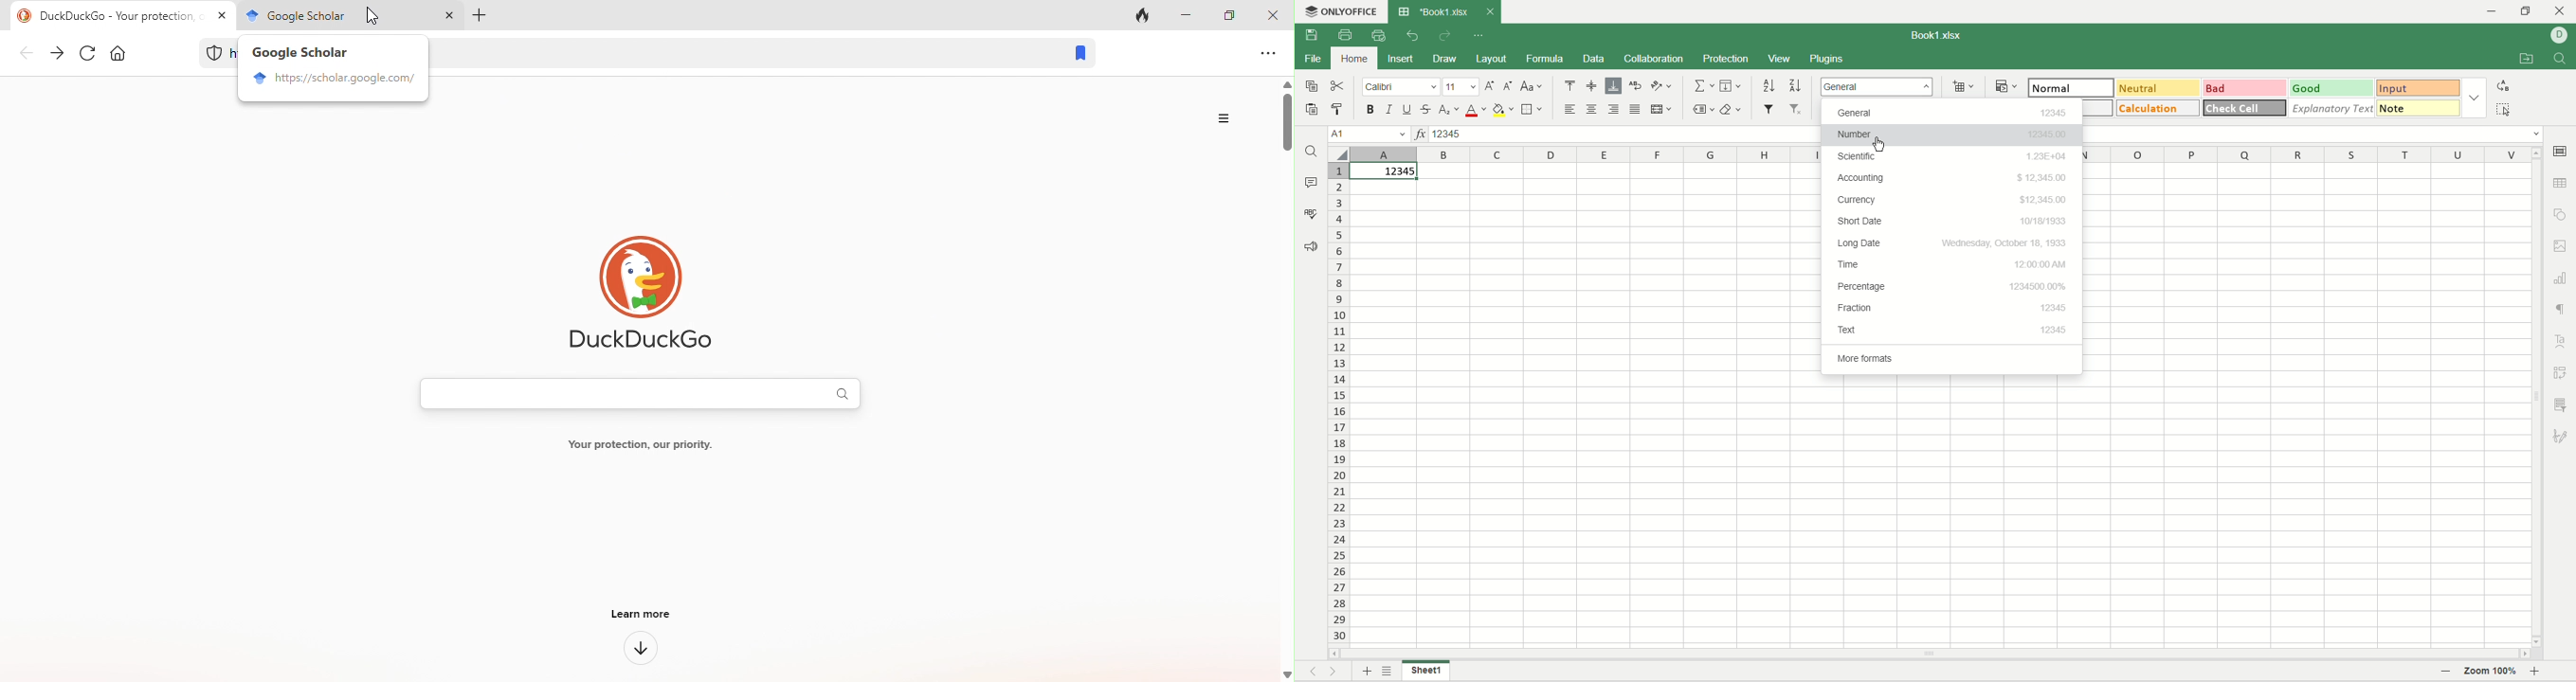 The height and width of the screenshot is (700, 2576). I want to click on signature settings, so click(2564, 434).